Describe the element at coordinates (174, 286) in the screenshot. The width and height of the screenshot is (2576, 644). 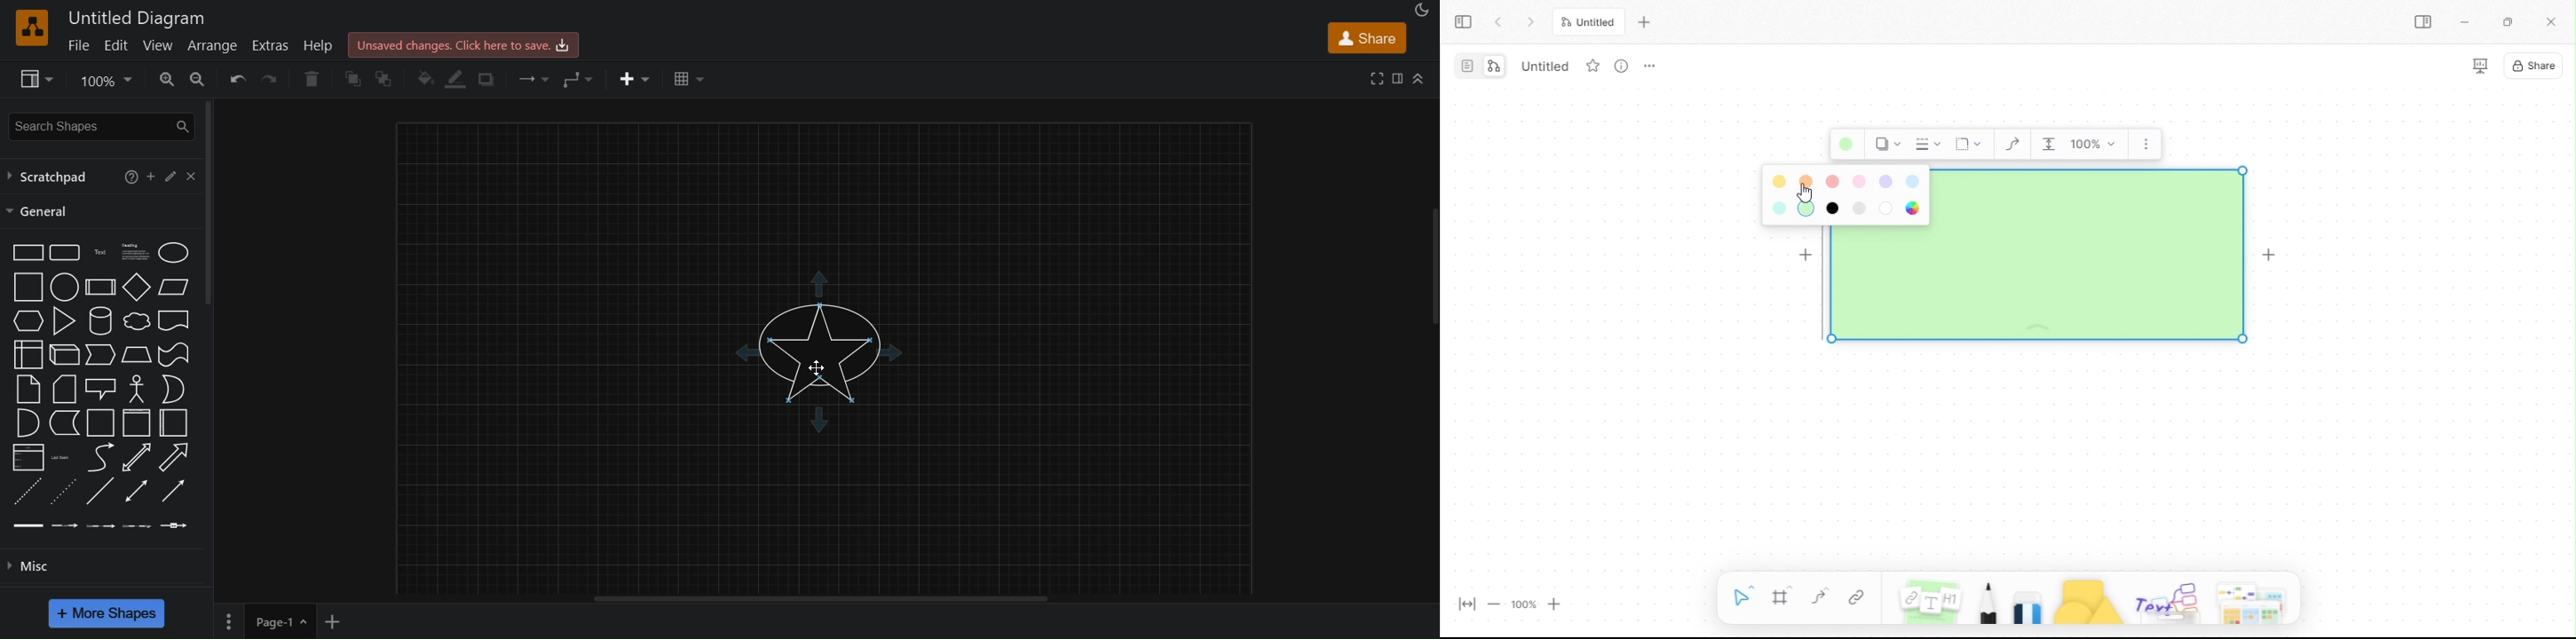
I see `paralleogram` at that location.